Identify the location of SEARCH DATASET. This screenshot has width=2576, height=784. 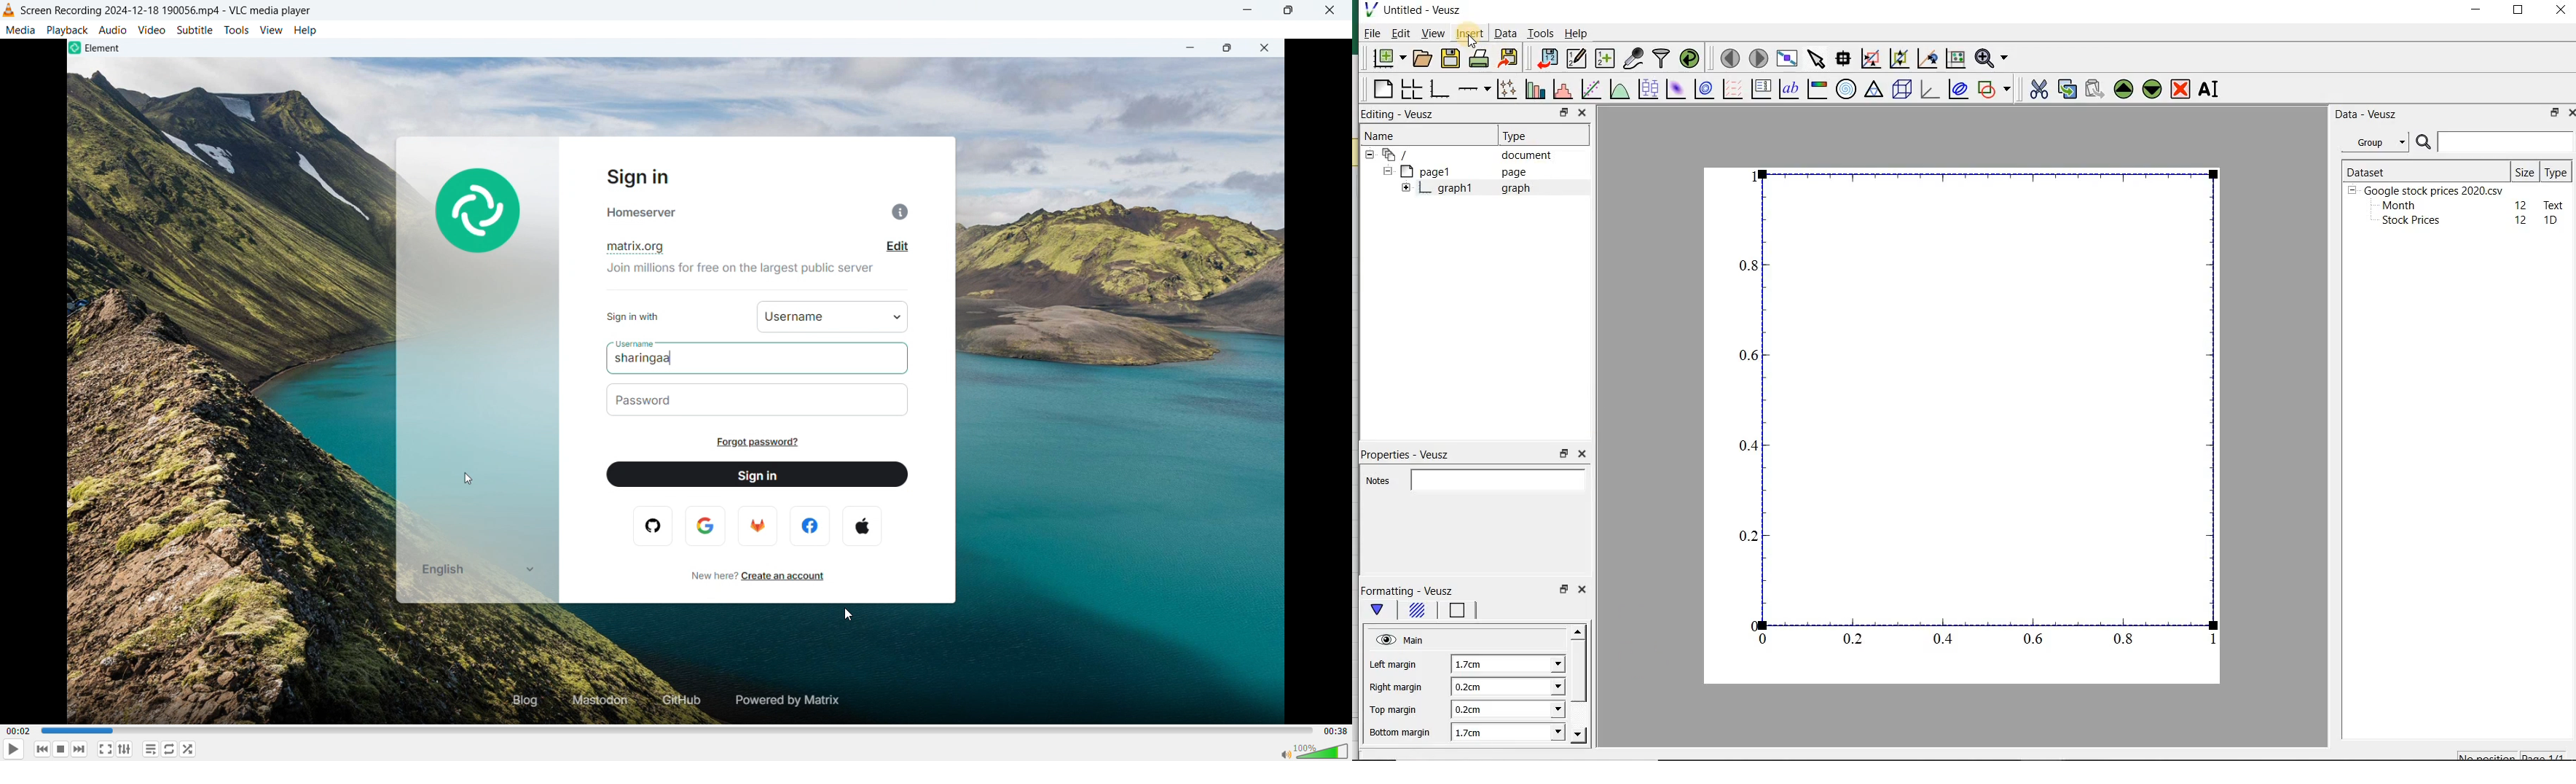
(2494, 141).